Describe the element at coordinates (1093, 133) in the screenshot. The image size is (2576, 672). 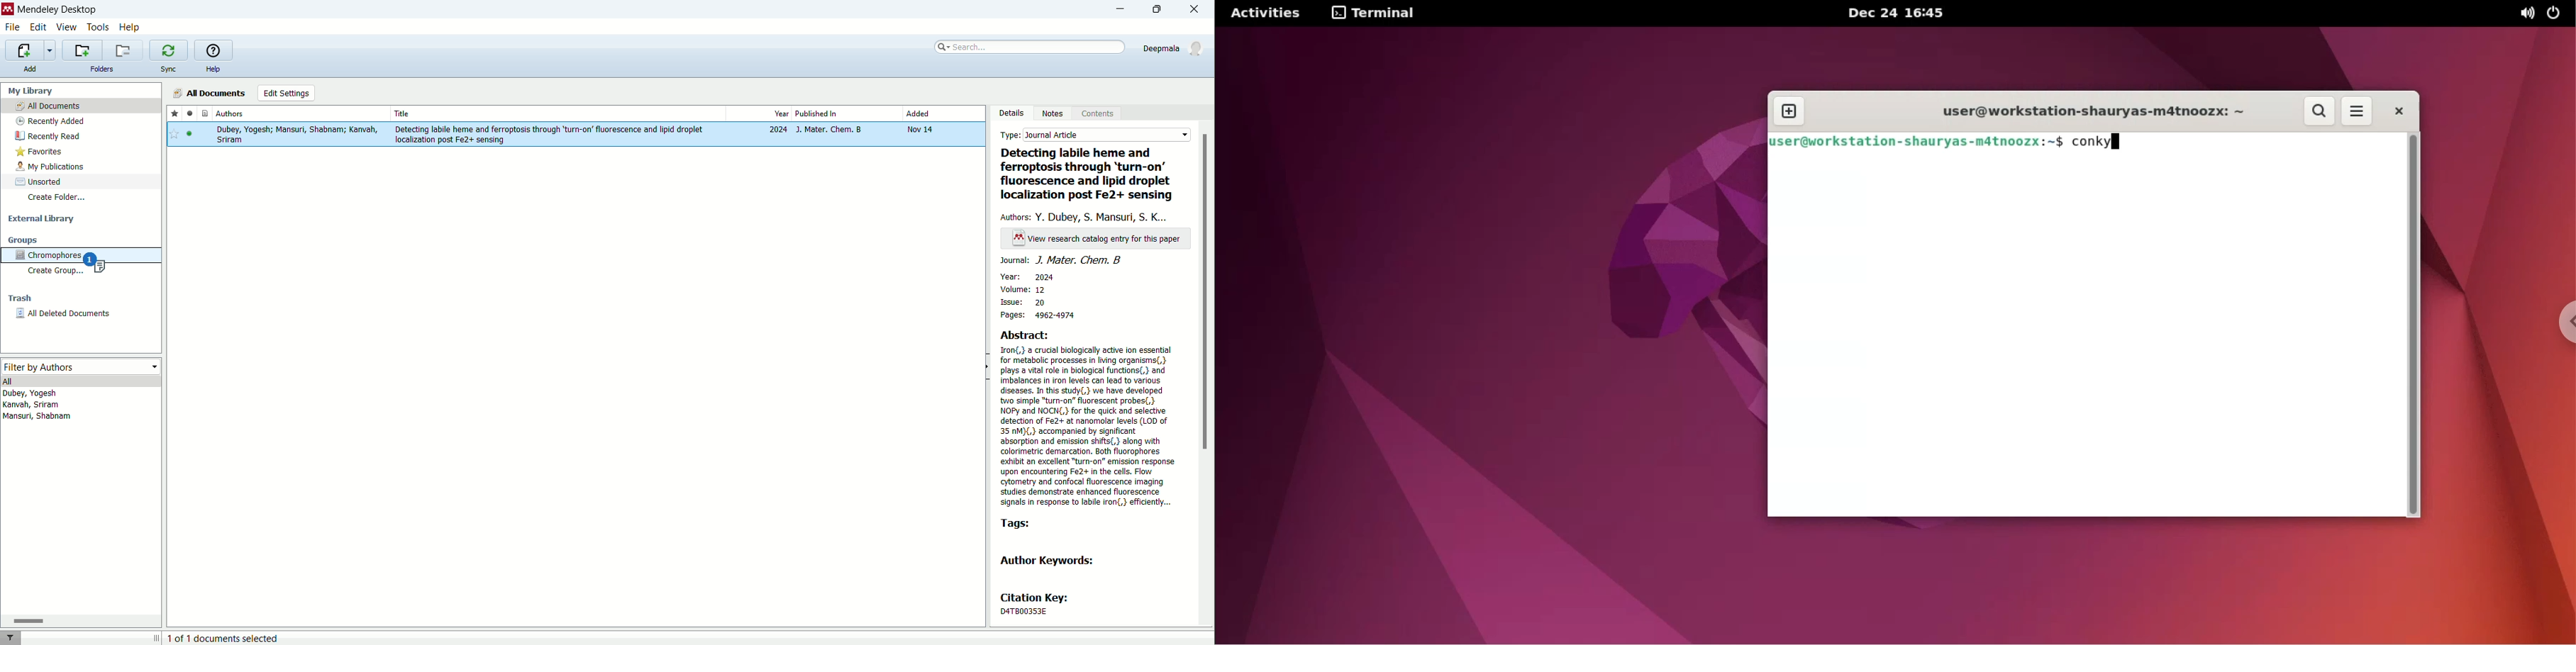
I see `type` at that location.